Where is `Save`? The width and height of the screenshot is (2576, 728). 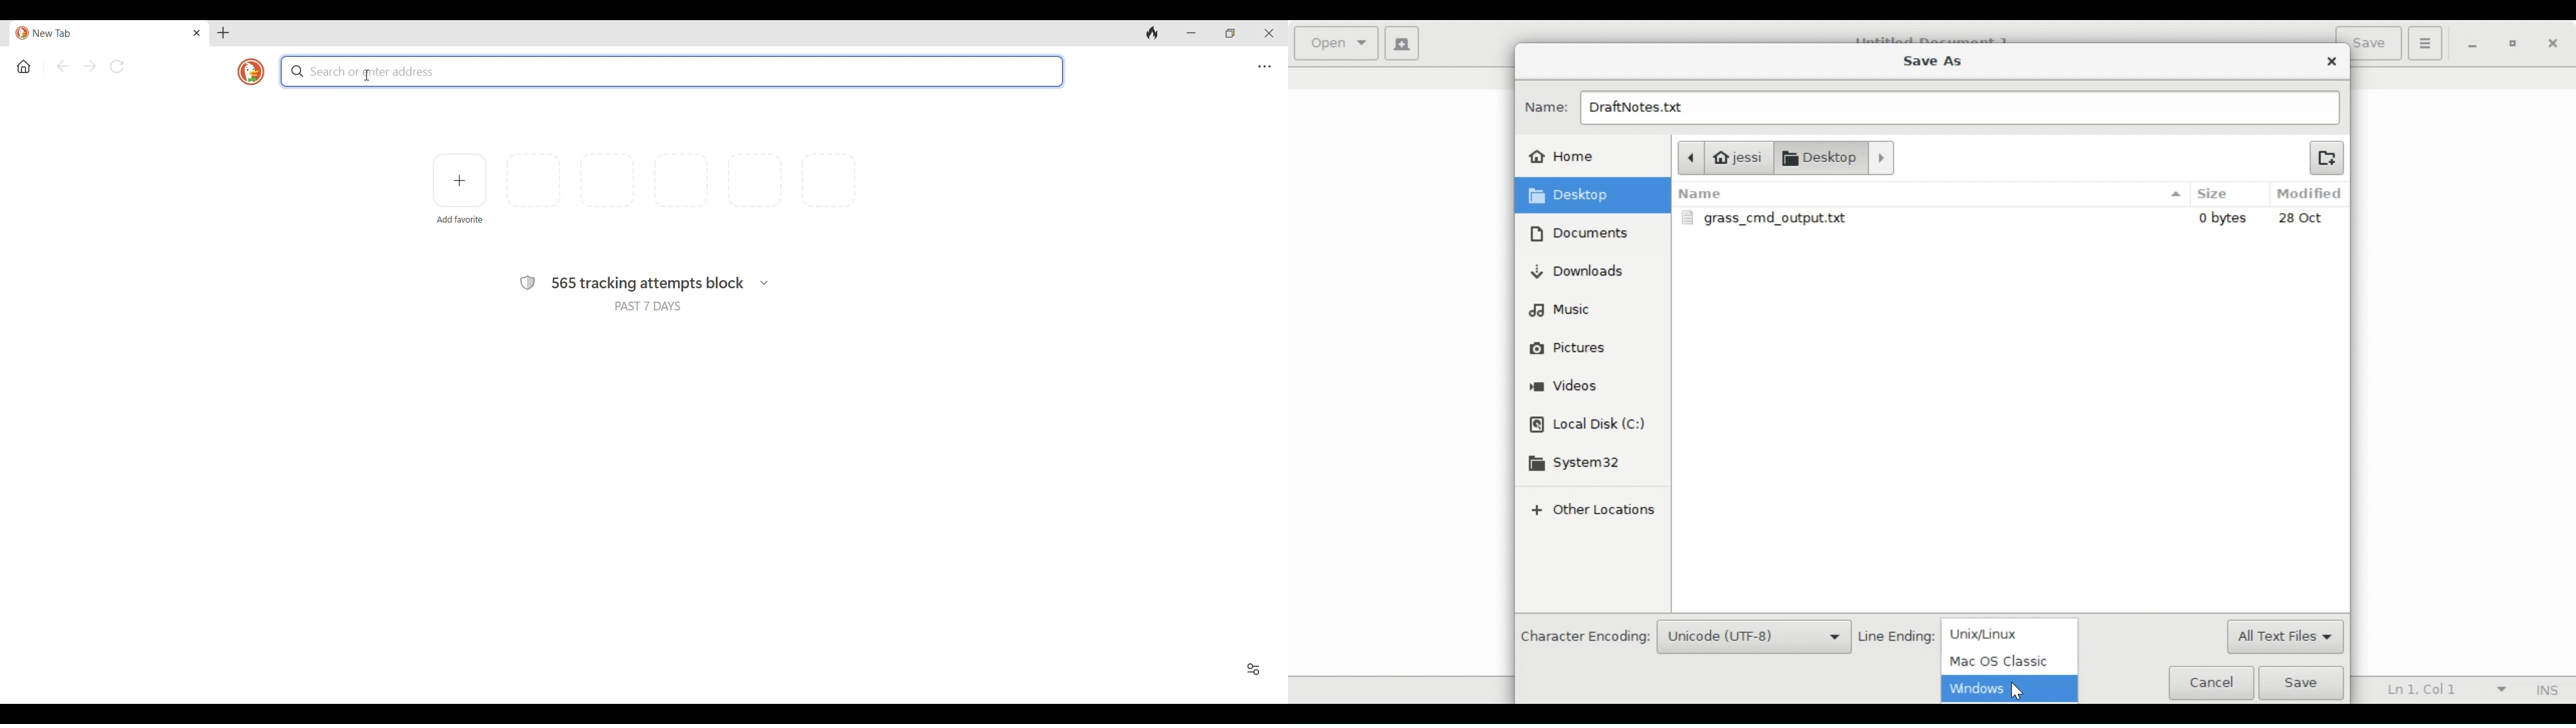
Save is located at coordinates (2305, 683).